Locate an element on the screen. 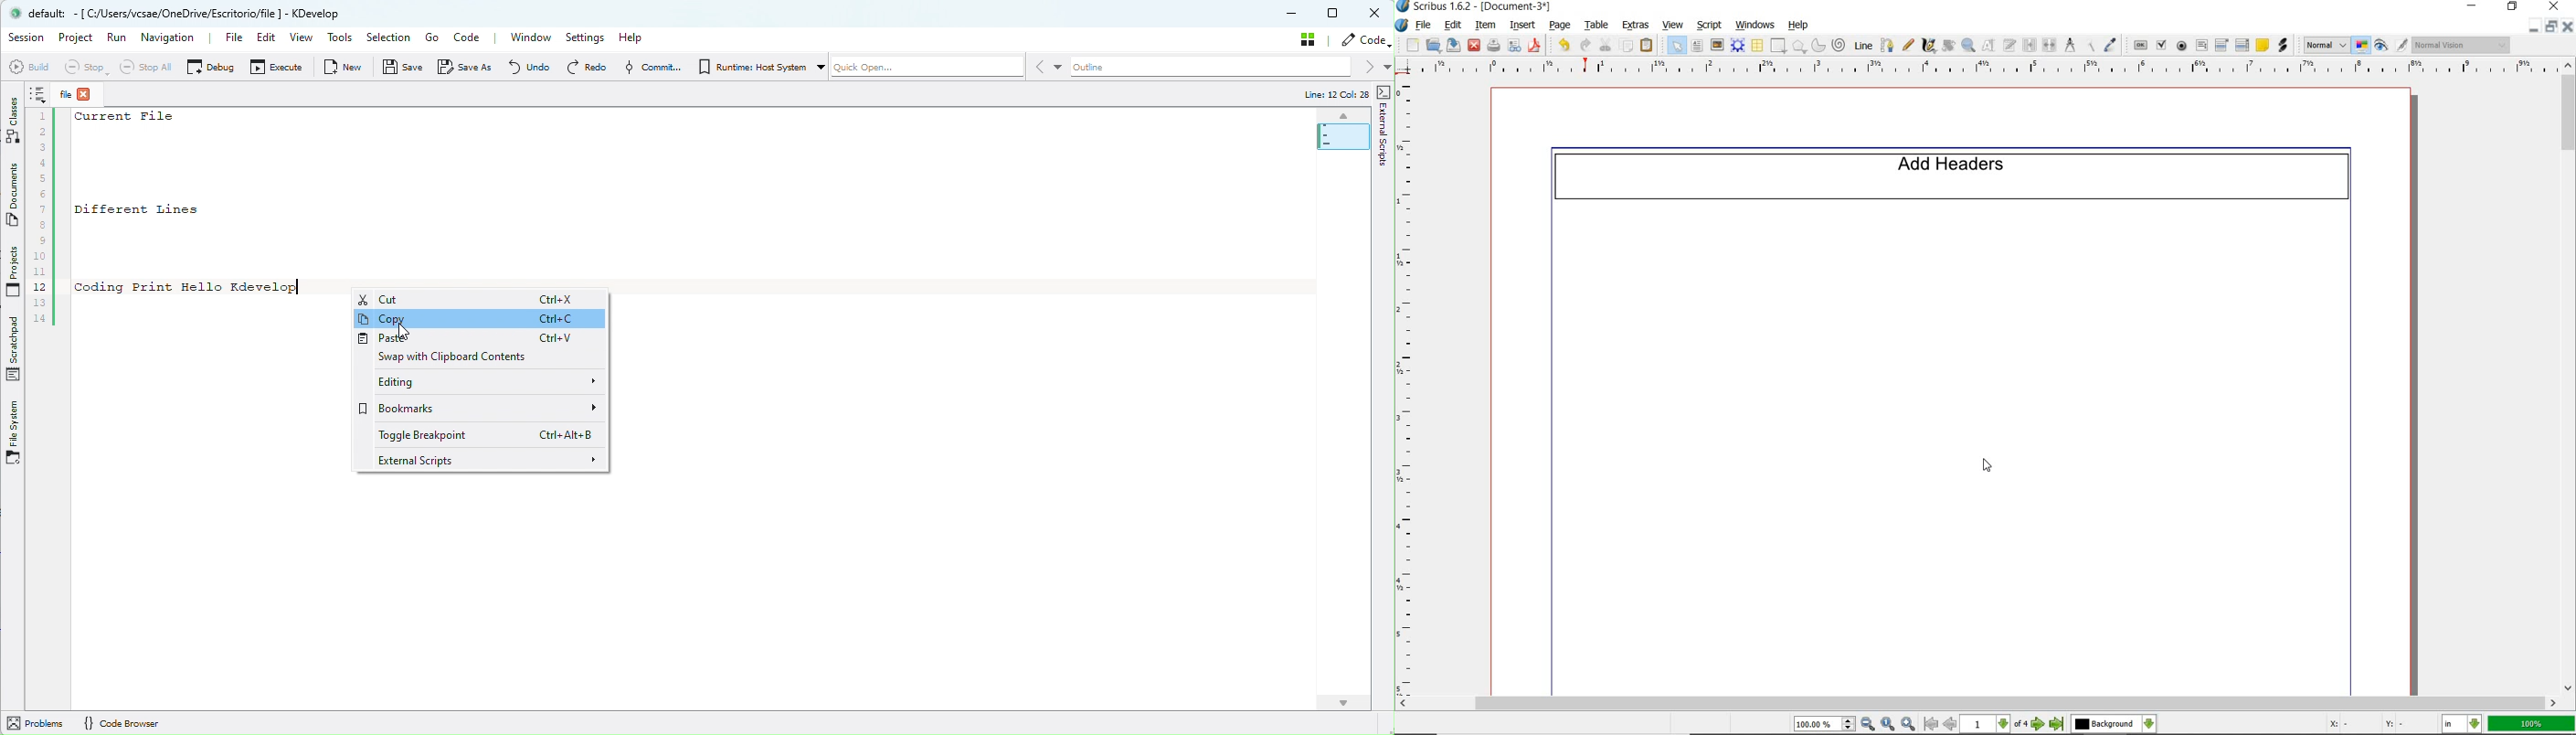 Image resolution: width=2576 pixels, height=756 pixels. pdf list box is located at coordinates (2244, 45).